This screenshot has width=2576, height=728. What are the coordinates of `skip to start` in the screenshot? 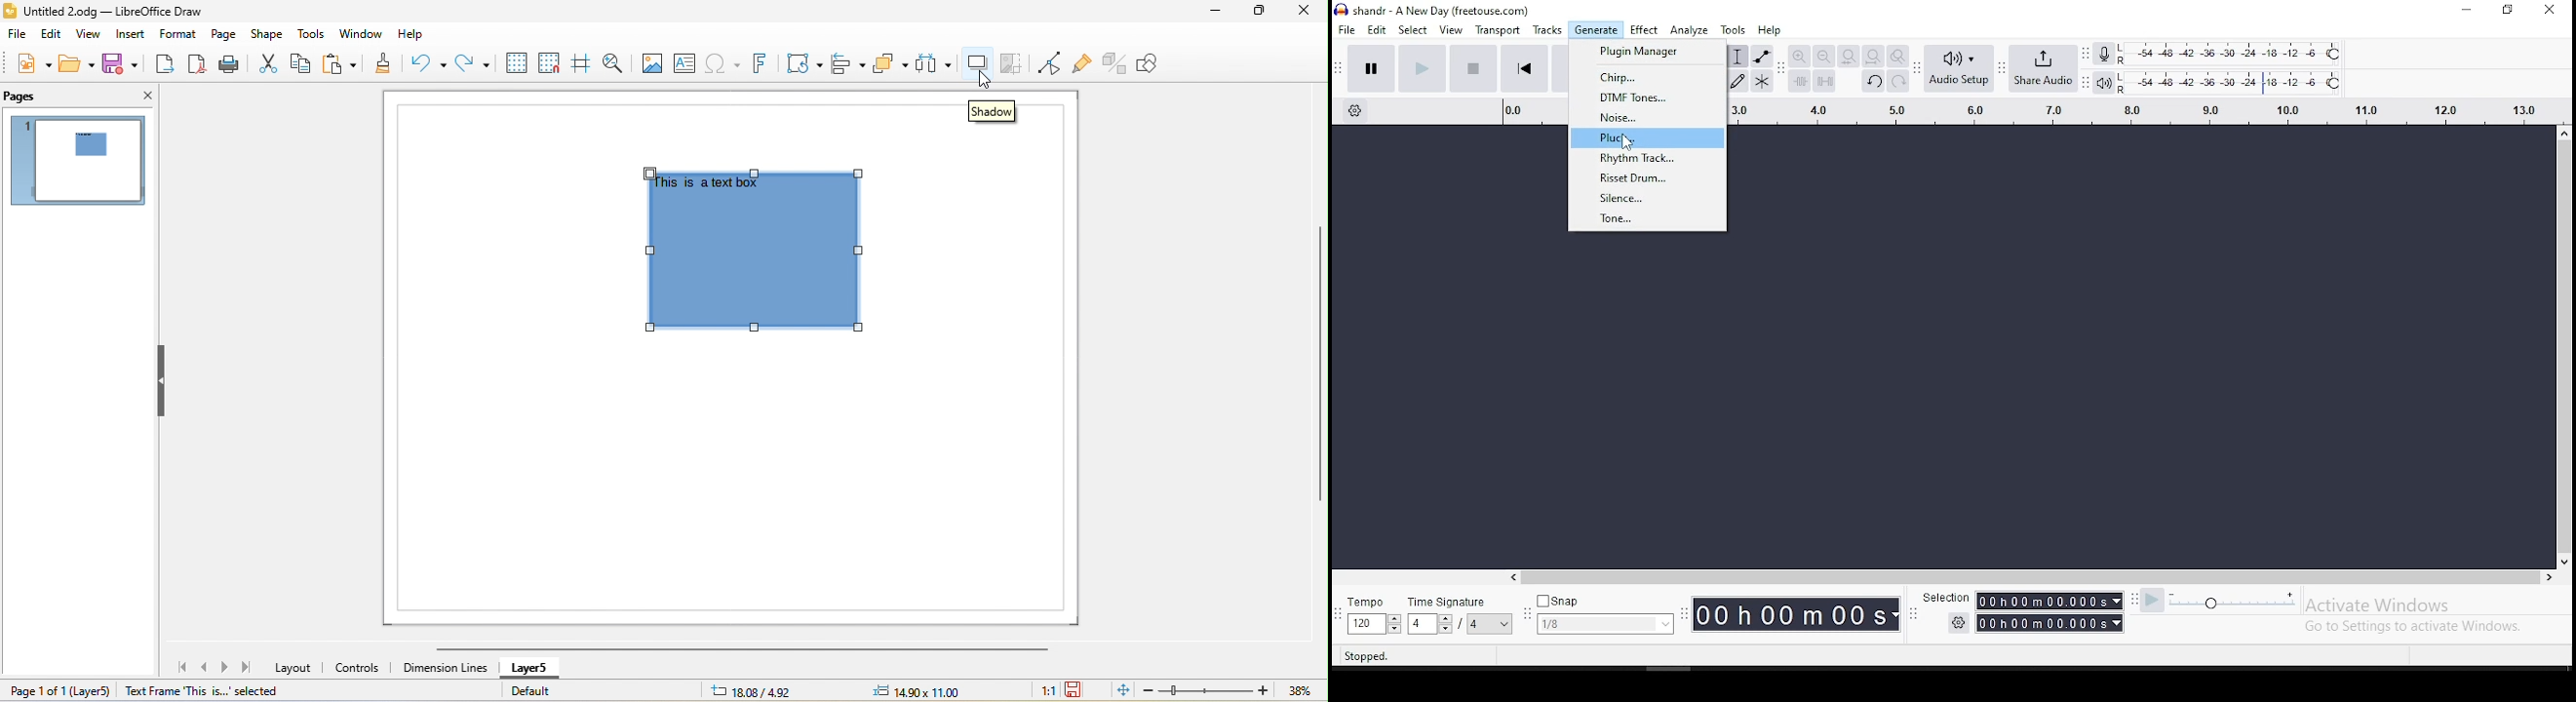 It's located at (1524, 69).